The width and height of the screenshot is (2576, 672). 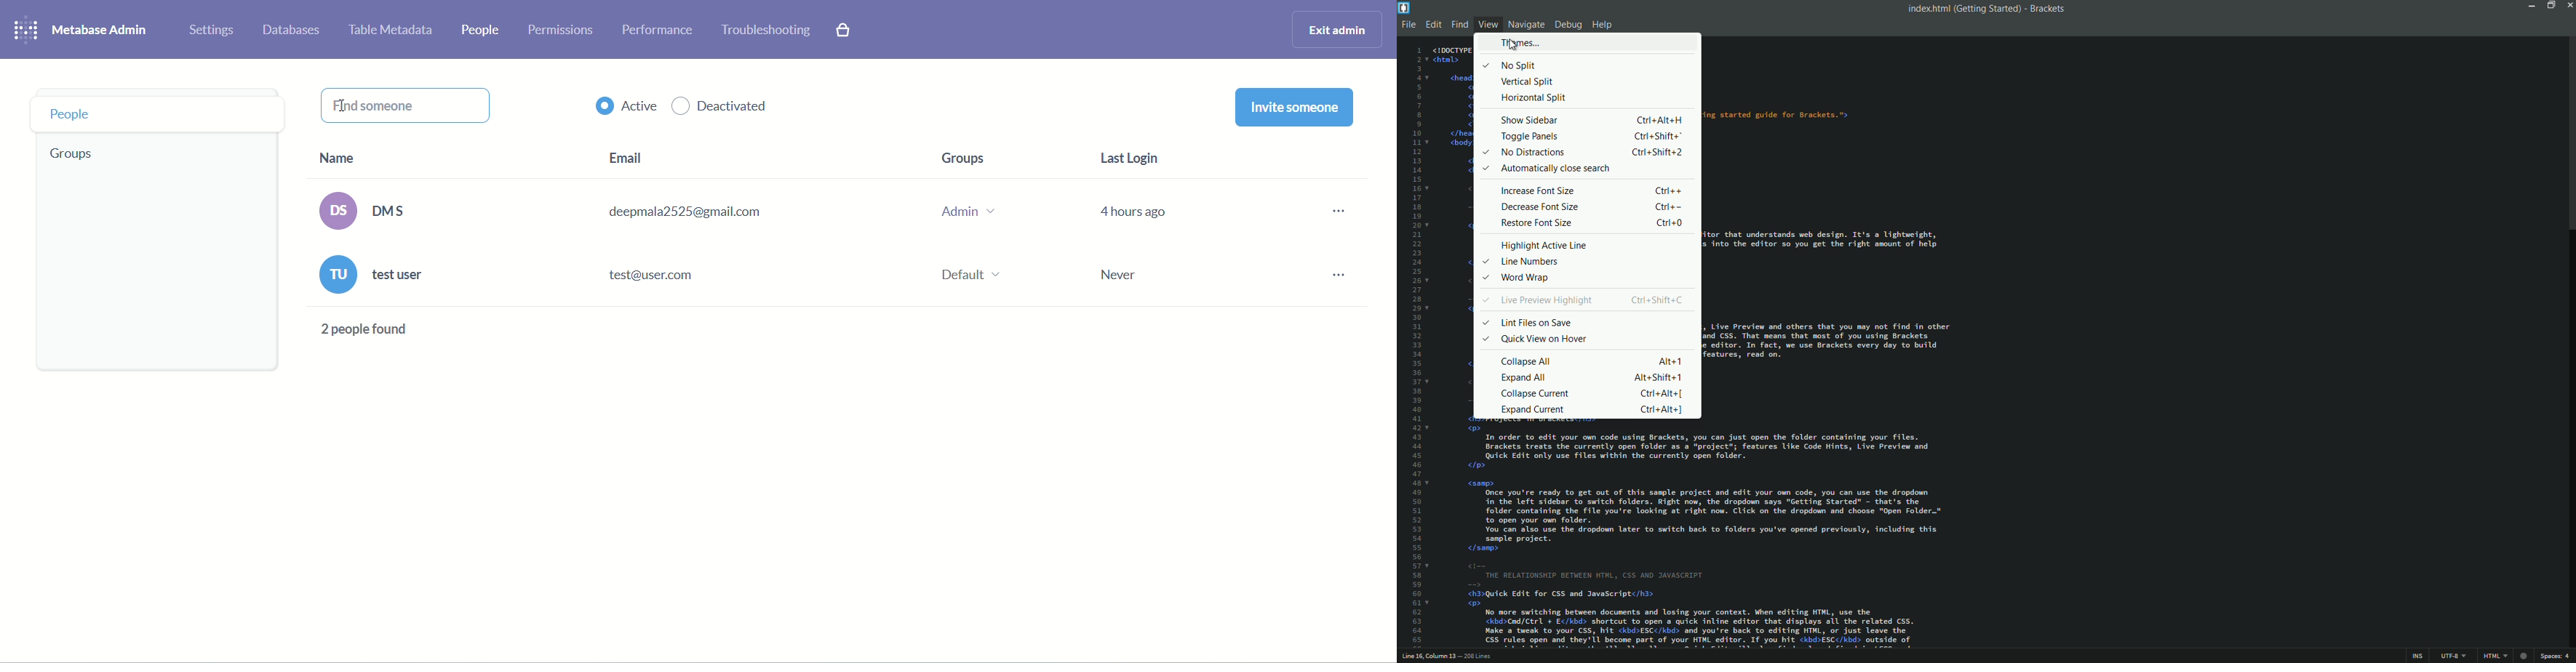 What do you see at coordinates (2530, 5) in the screenshot?
I see `minimize` at bounding box center [2530, 5].